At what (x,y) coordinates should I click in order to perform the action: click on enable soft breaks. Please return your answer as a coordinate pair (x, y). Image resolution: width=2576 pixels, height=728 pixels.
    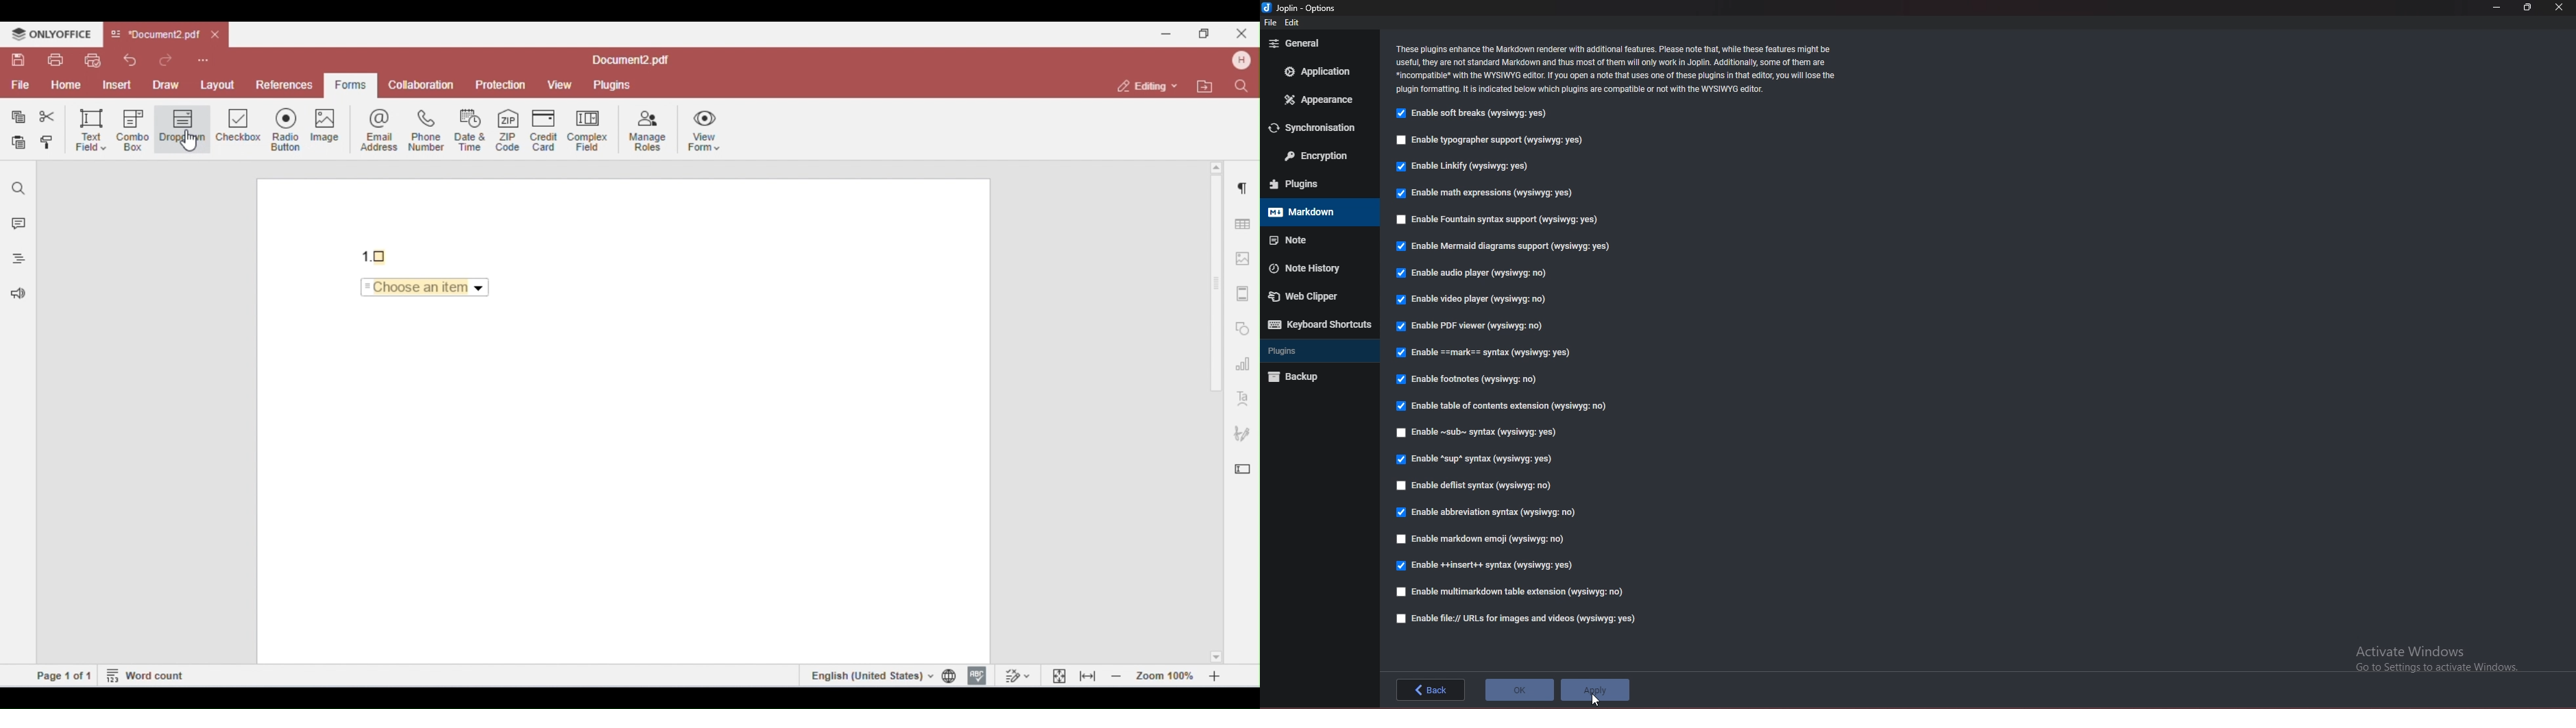
    Looking at the image, I should click on (1475, 115).